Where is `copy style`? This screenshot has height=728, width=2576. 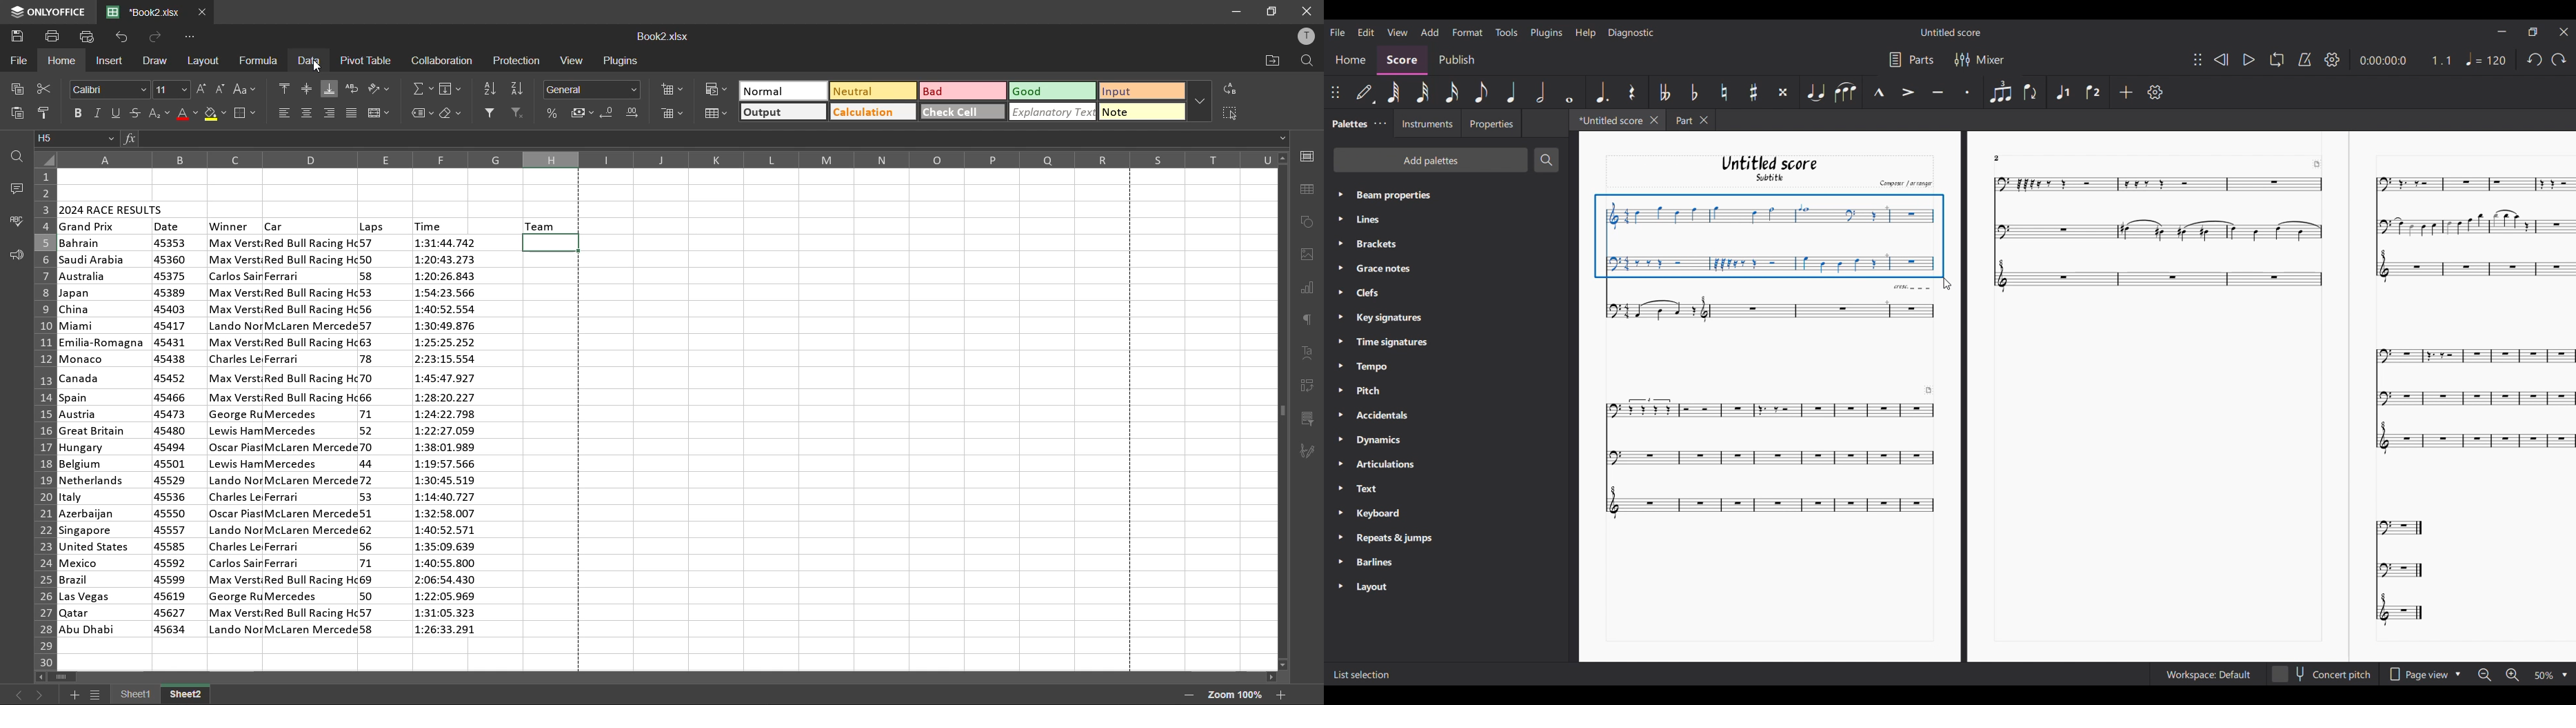 copy style is located at coordinates (46, 113).